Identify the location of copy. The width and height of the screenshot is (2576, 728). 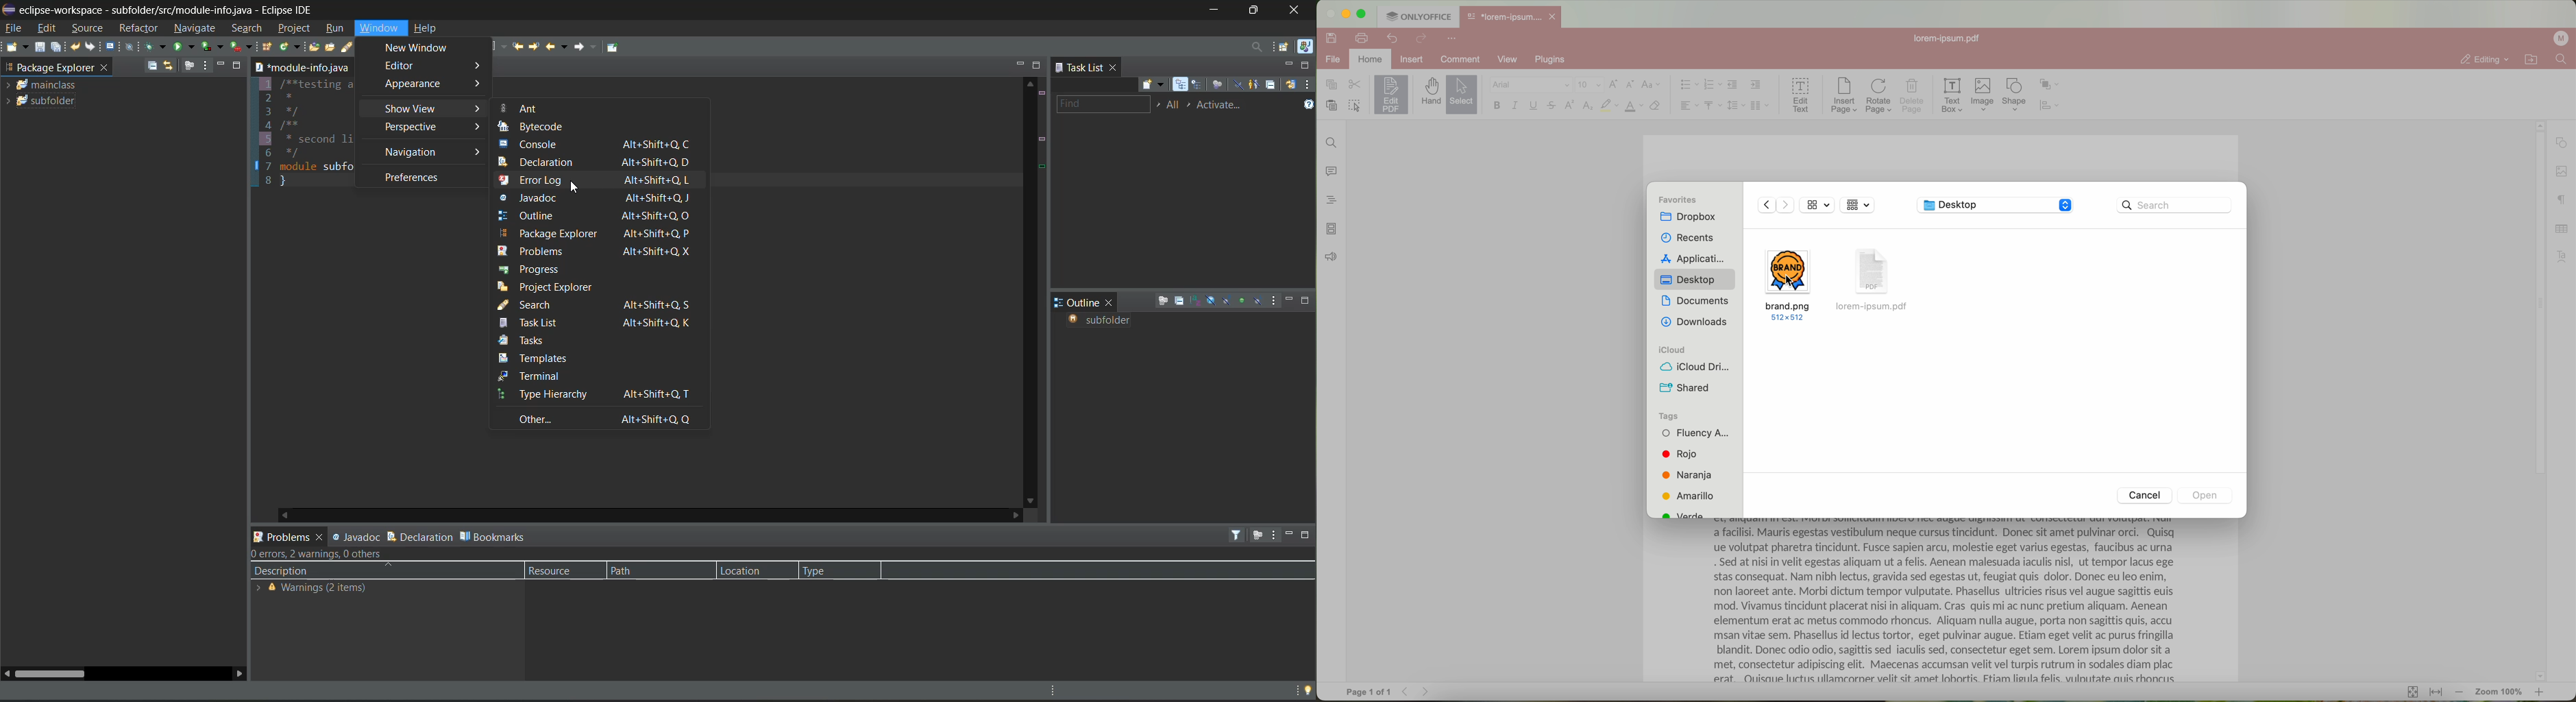
(1331, 85).